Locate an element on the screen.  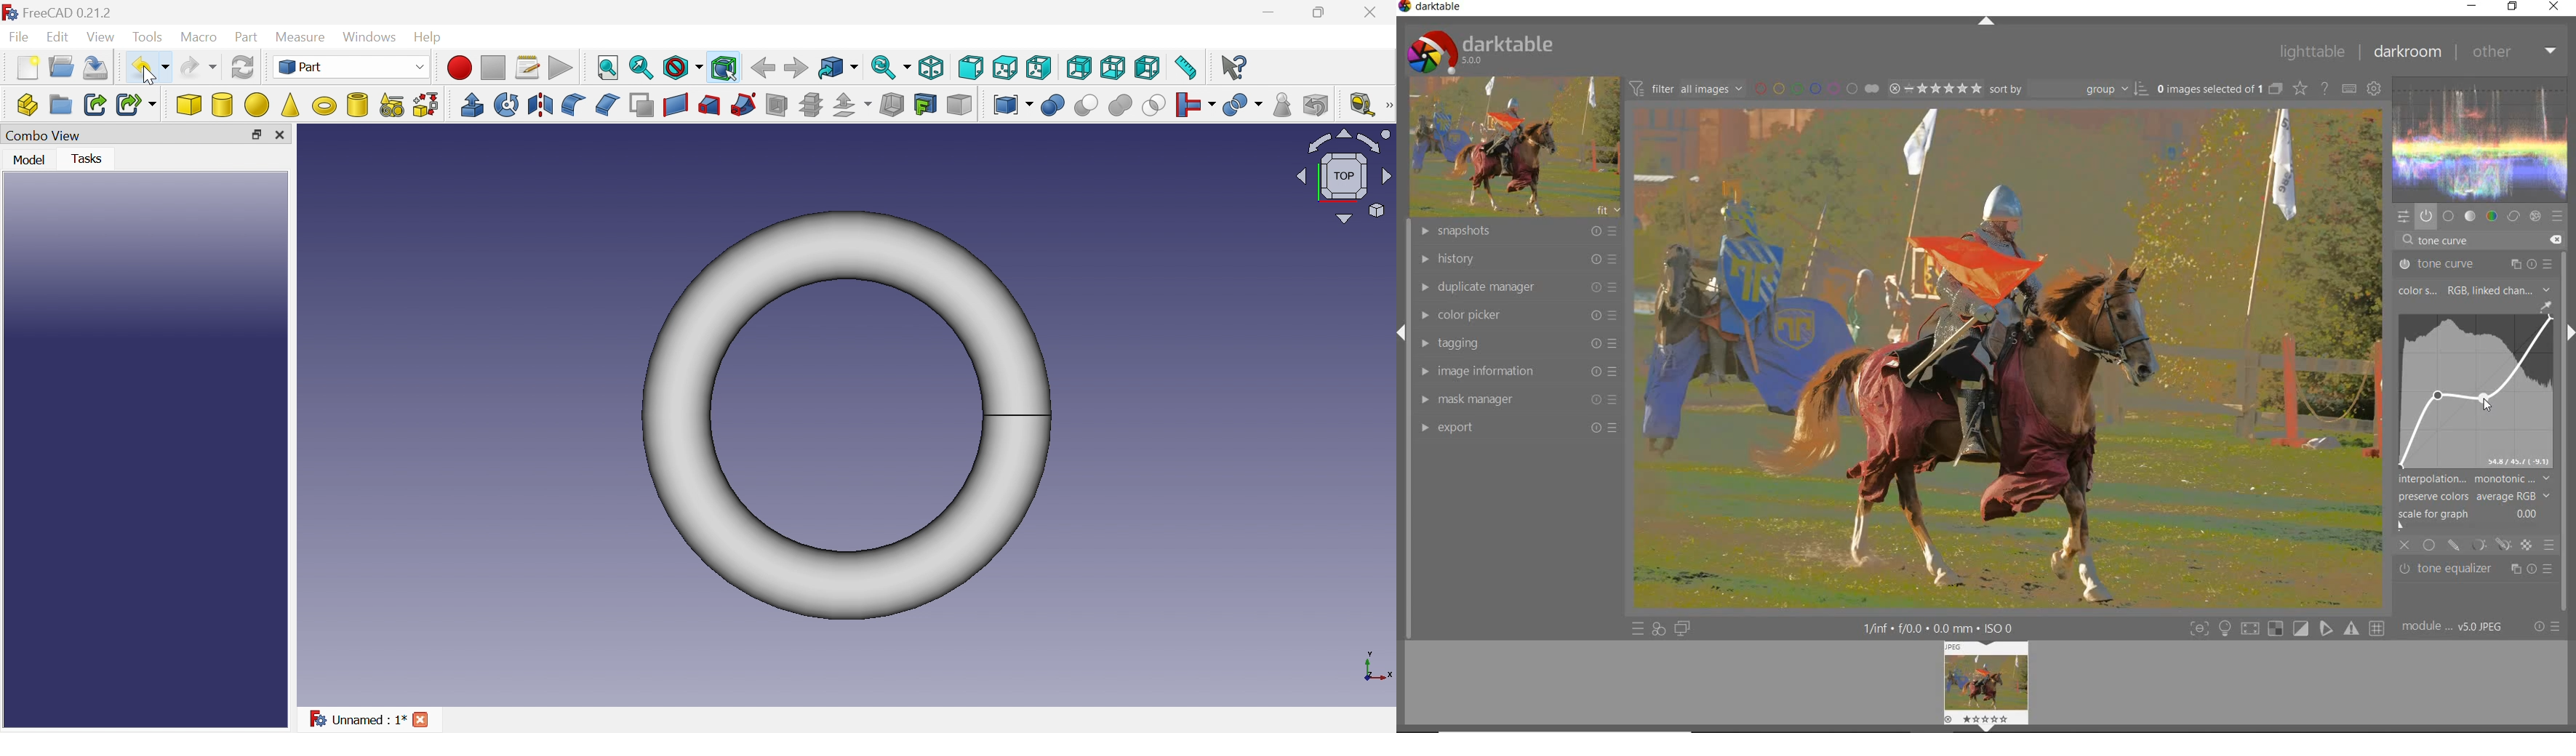
quick access for applying any of your styles is located at coordinates (1658, 629).